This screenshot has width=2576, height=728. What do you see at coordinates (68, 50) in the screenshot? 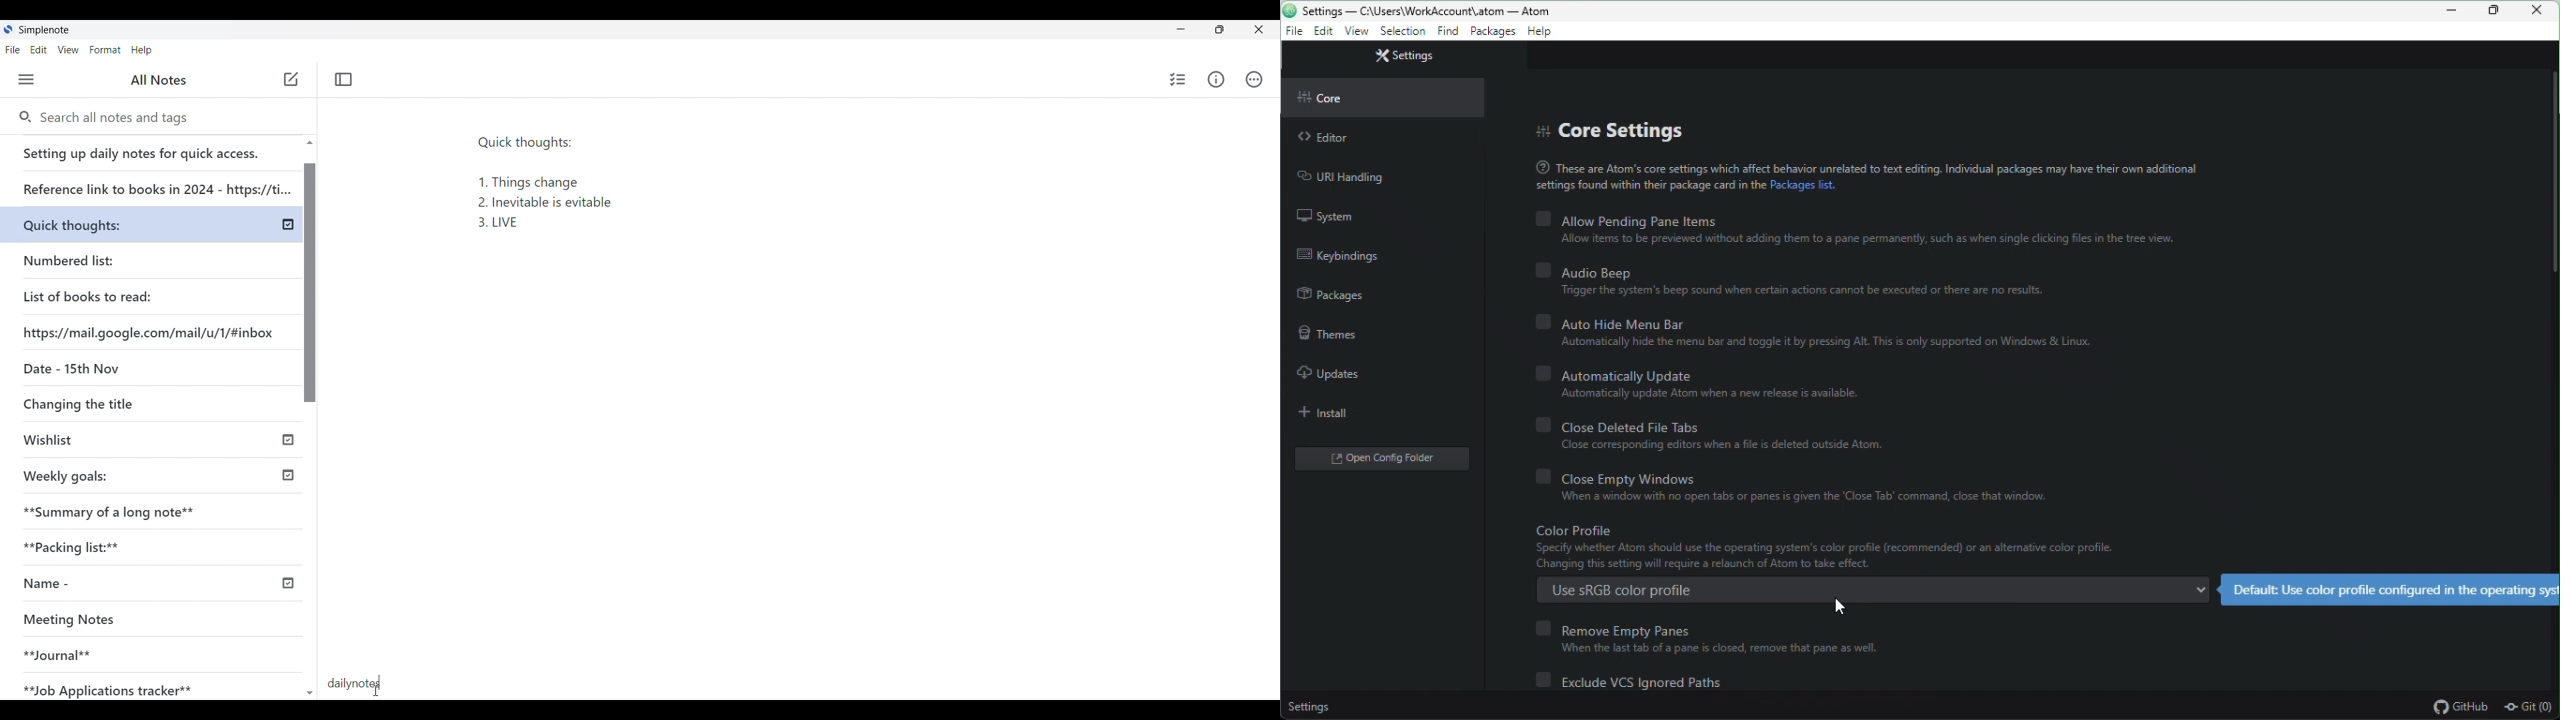
I see `View menu` at bounding box center [68, 50].